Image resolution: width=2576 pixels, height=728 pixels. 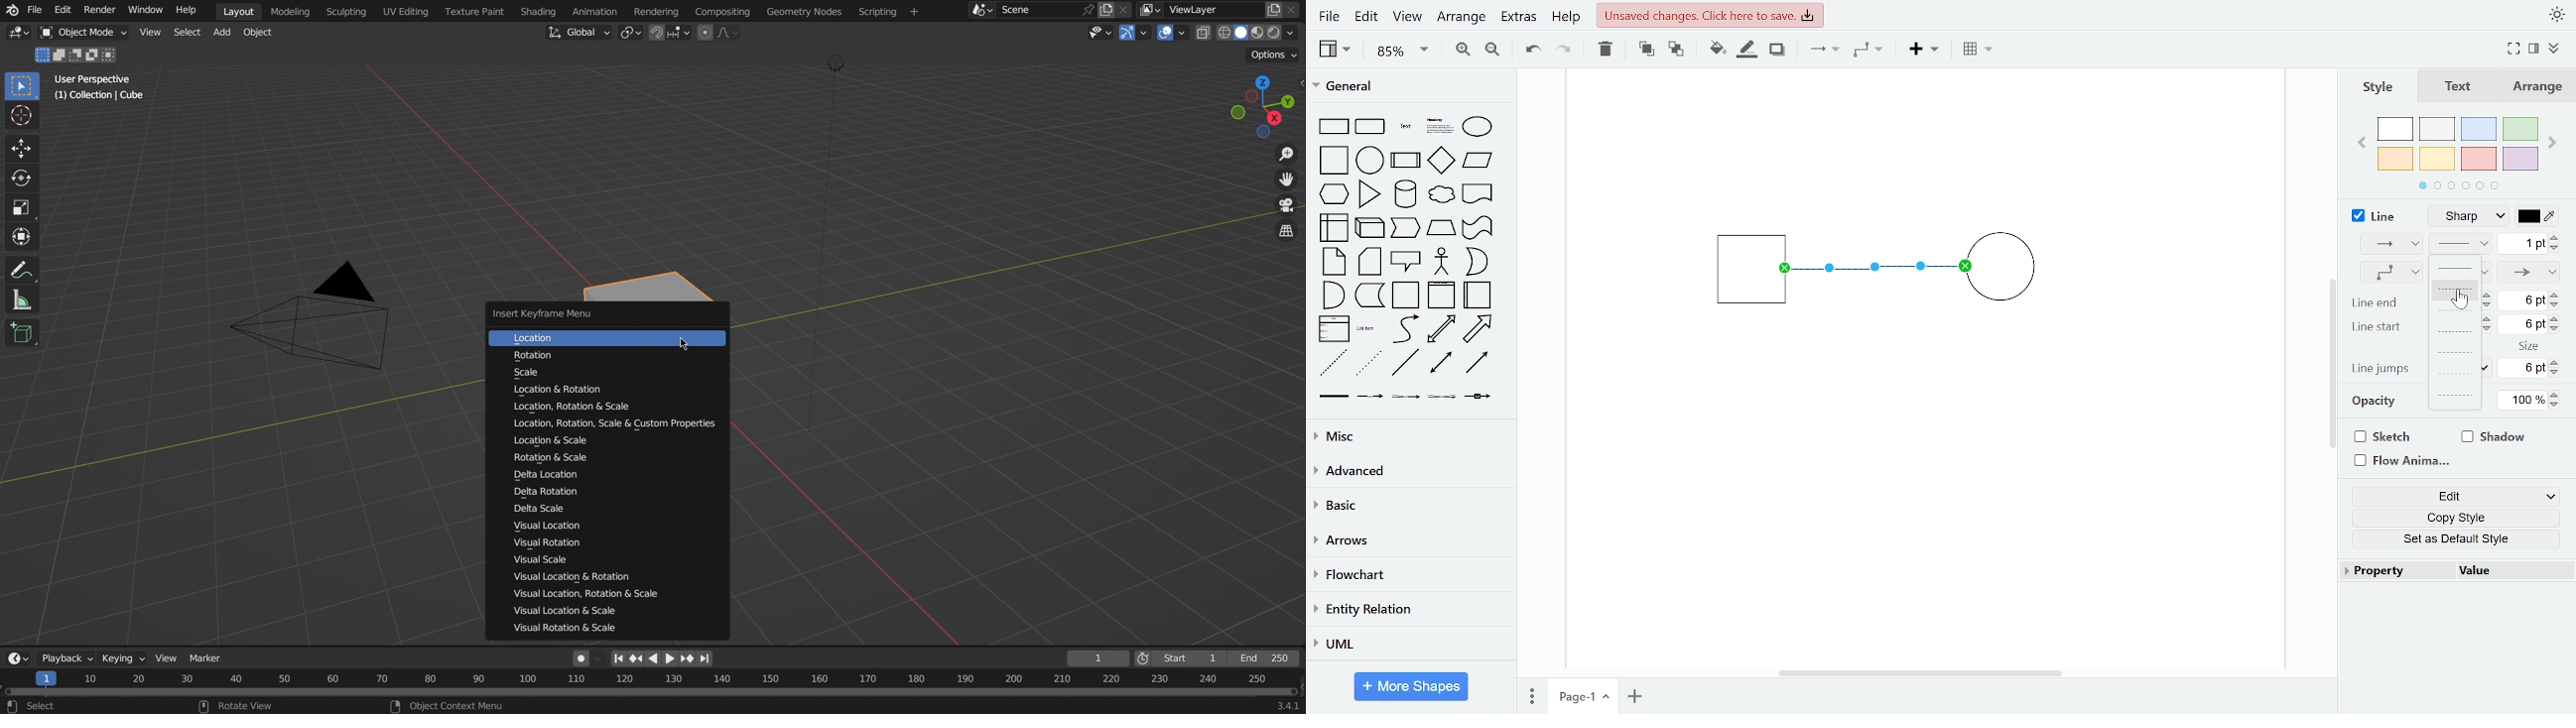 What do you see at coordinates (167, 659) in the screenshot?
I see `View` at bounding box center [167, 659].